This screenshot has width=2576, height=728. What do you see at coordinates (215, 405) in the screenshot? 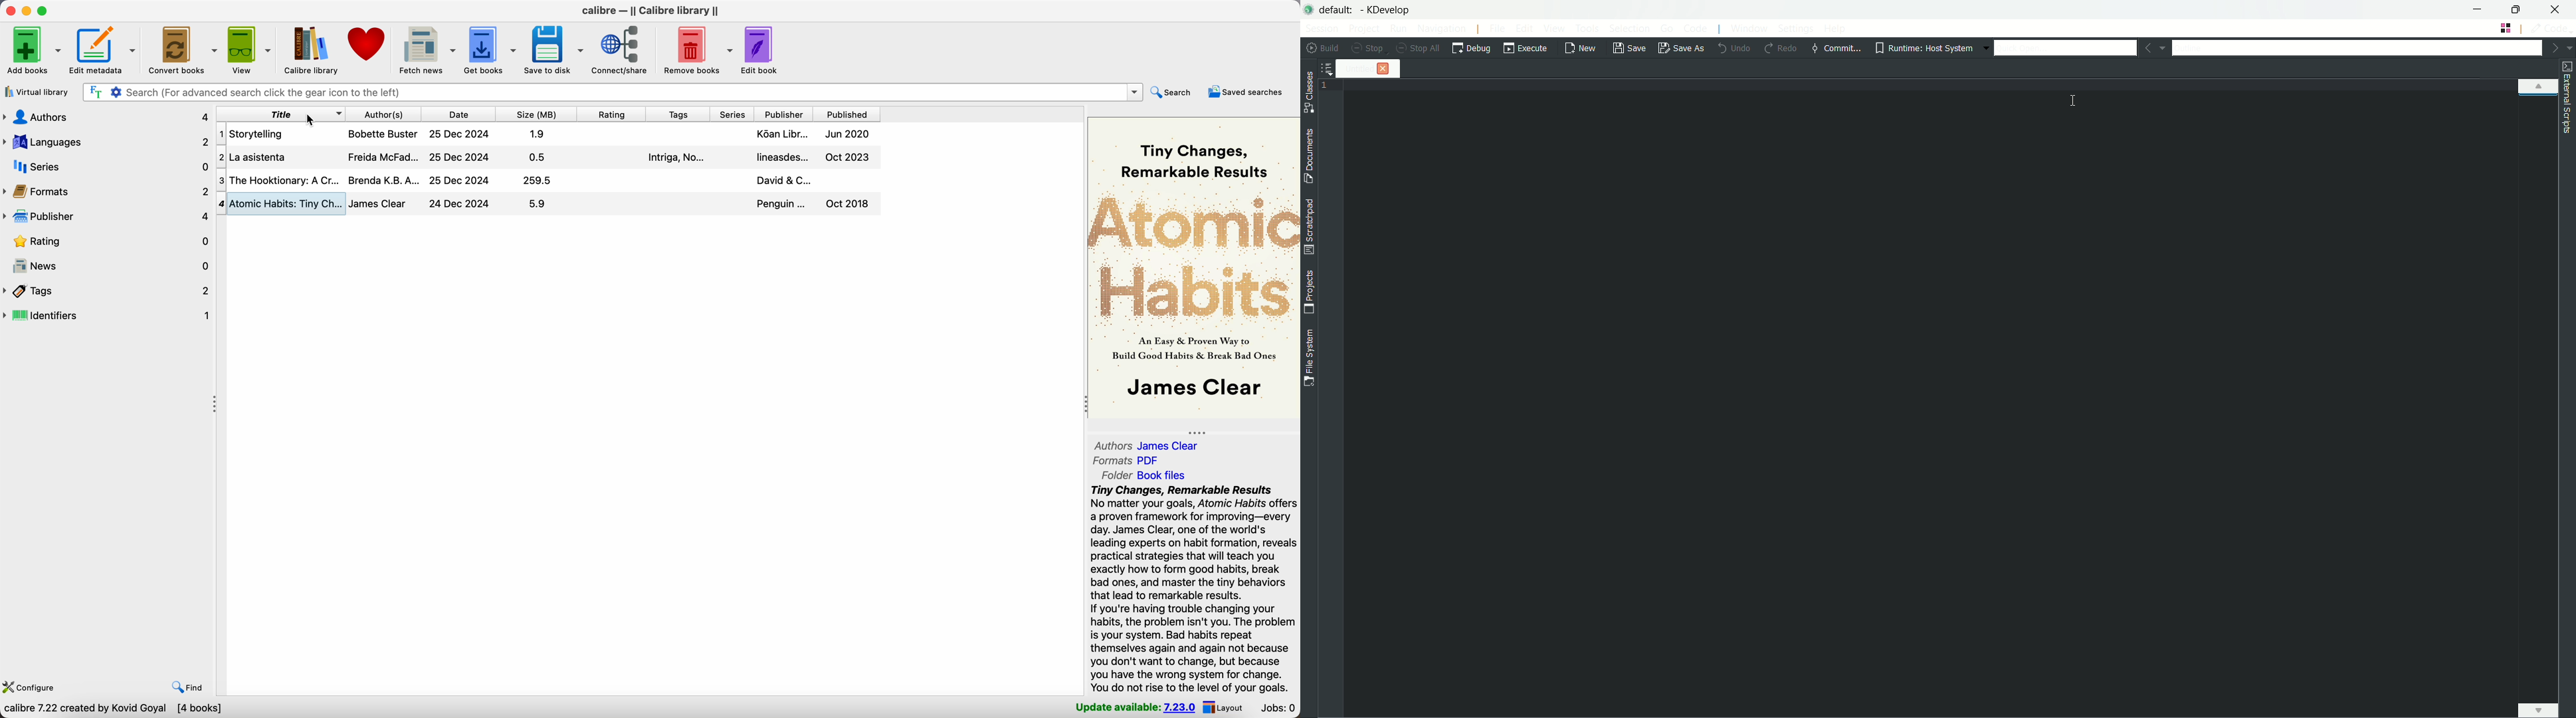
I see `toggle expand/contract` at bounding box center [215, 405].